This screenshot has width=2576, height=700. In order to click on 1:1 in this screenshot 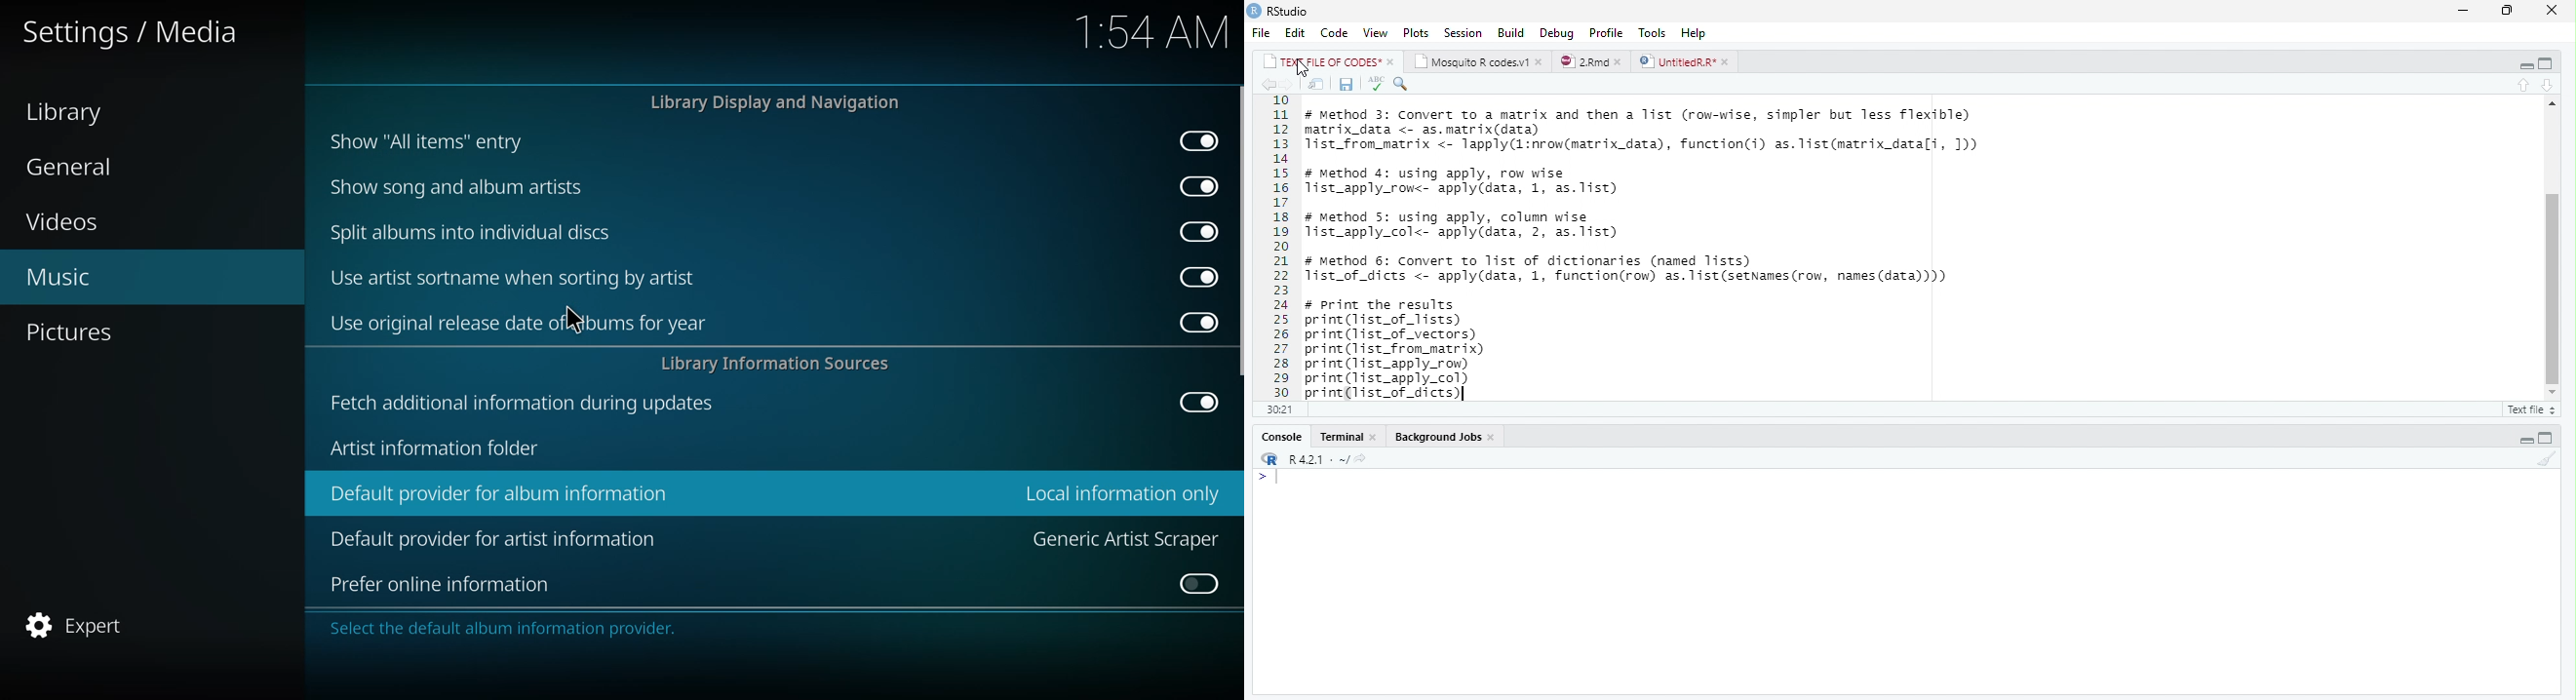, I will do `click(1277, 408)`.